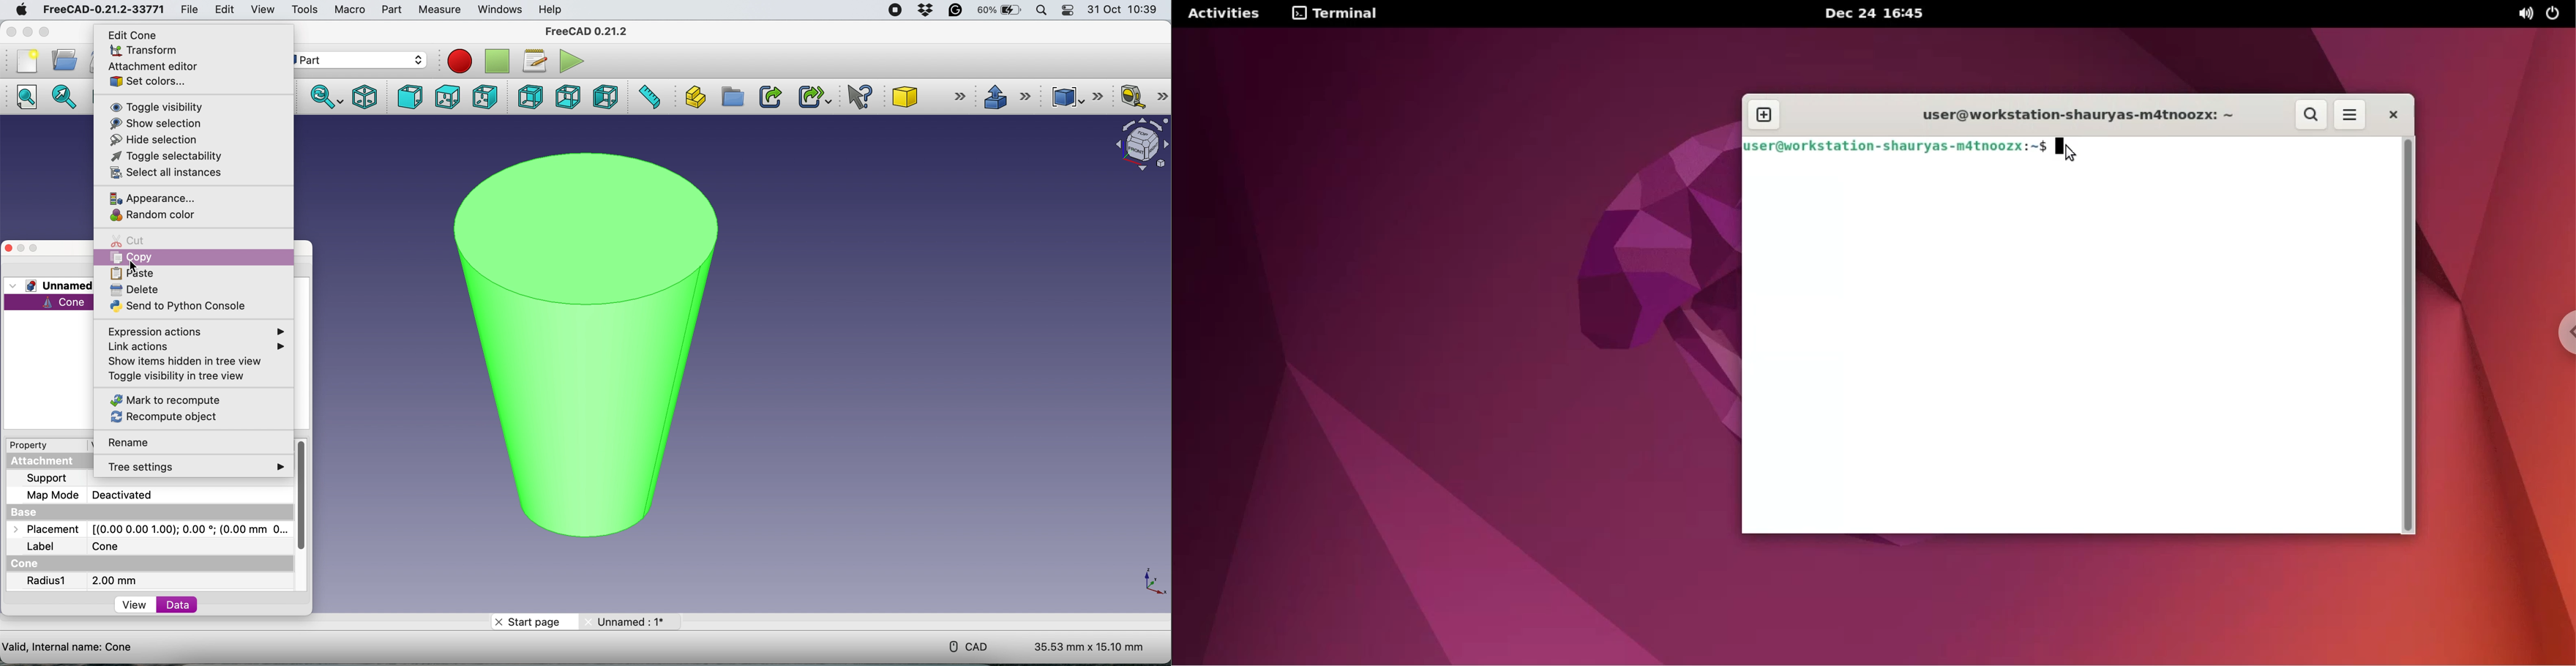  What do you see at coordinates (1089, 648) in the screenshot?
I see `35.53 mm x 15.10 mm` at bounding box center [1089, 648].